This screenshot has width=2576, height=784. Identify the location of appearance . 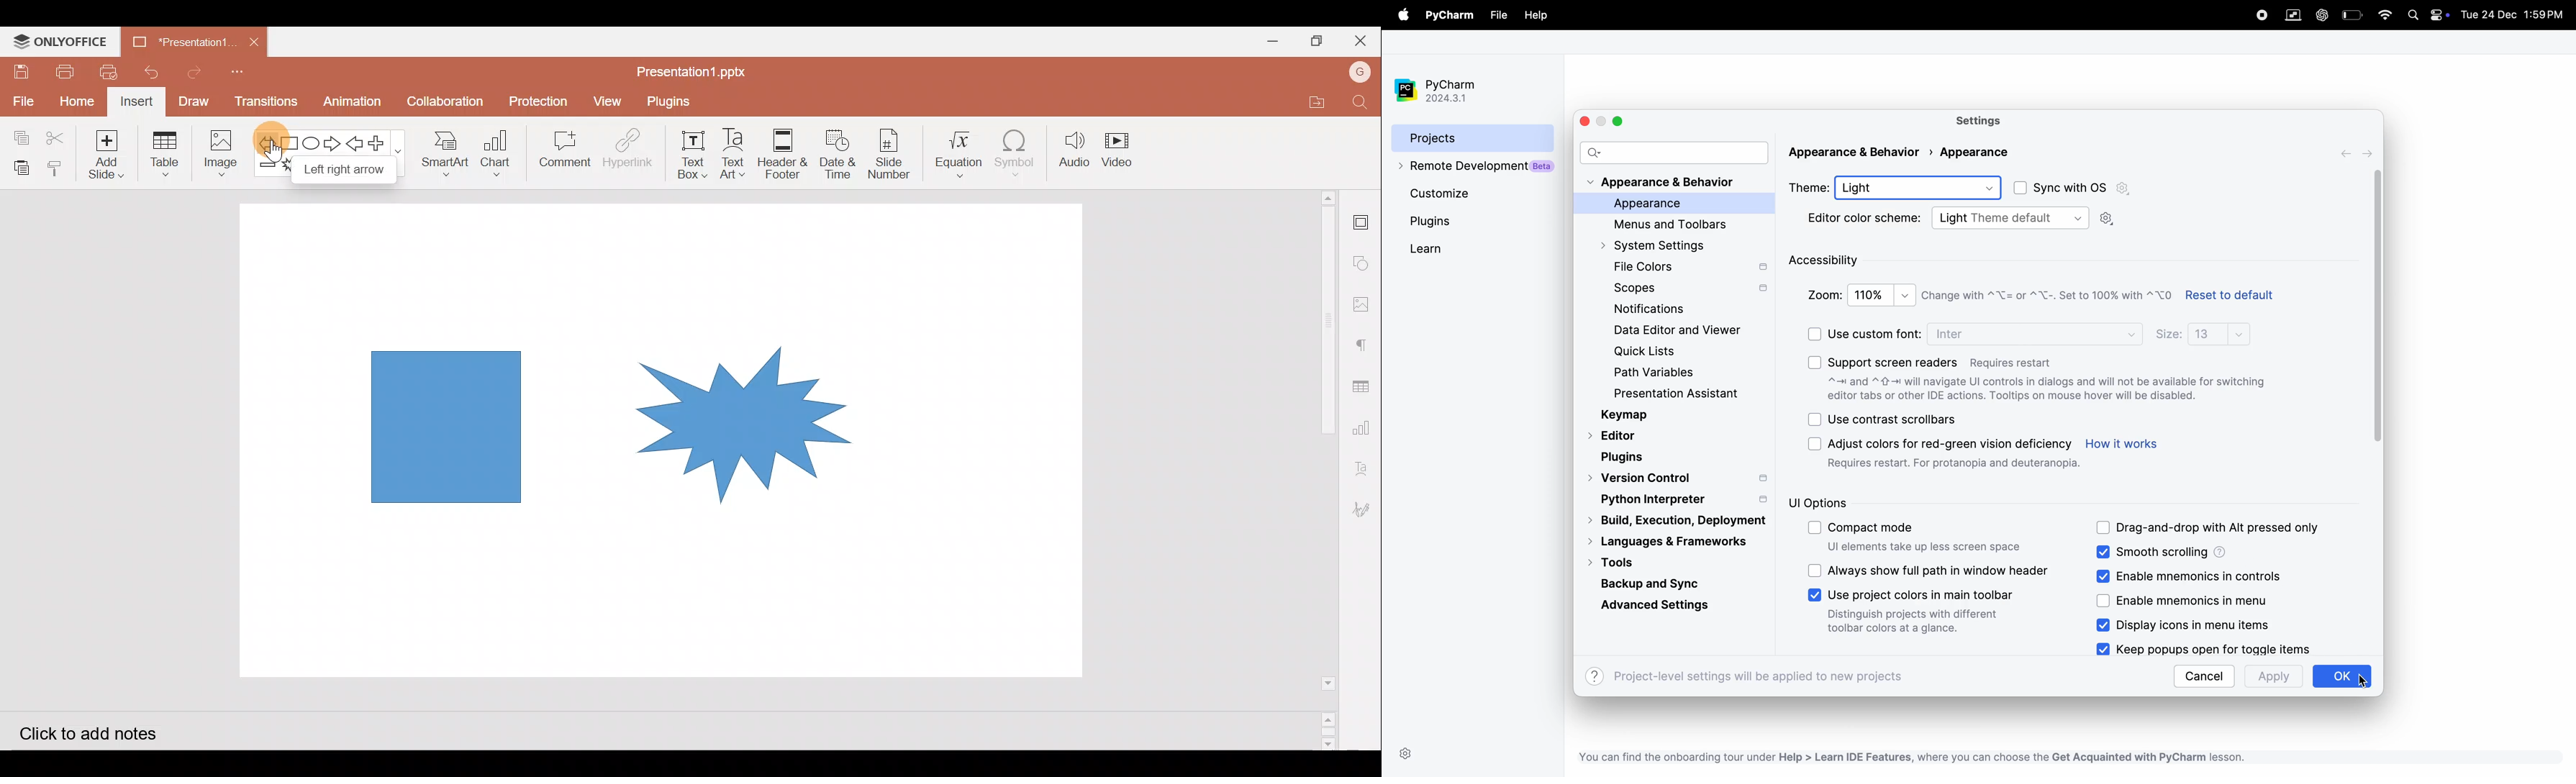
(1682, 206).